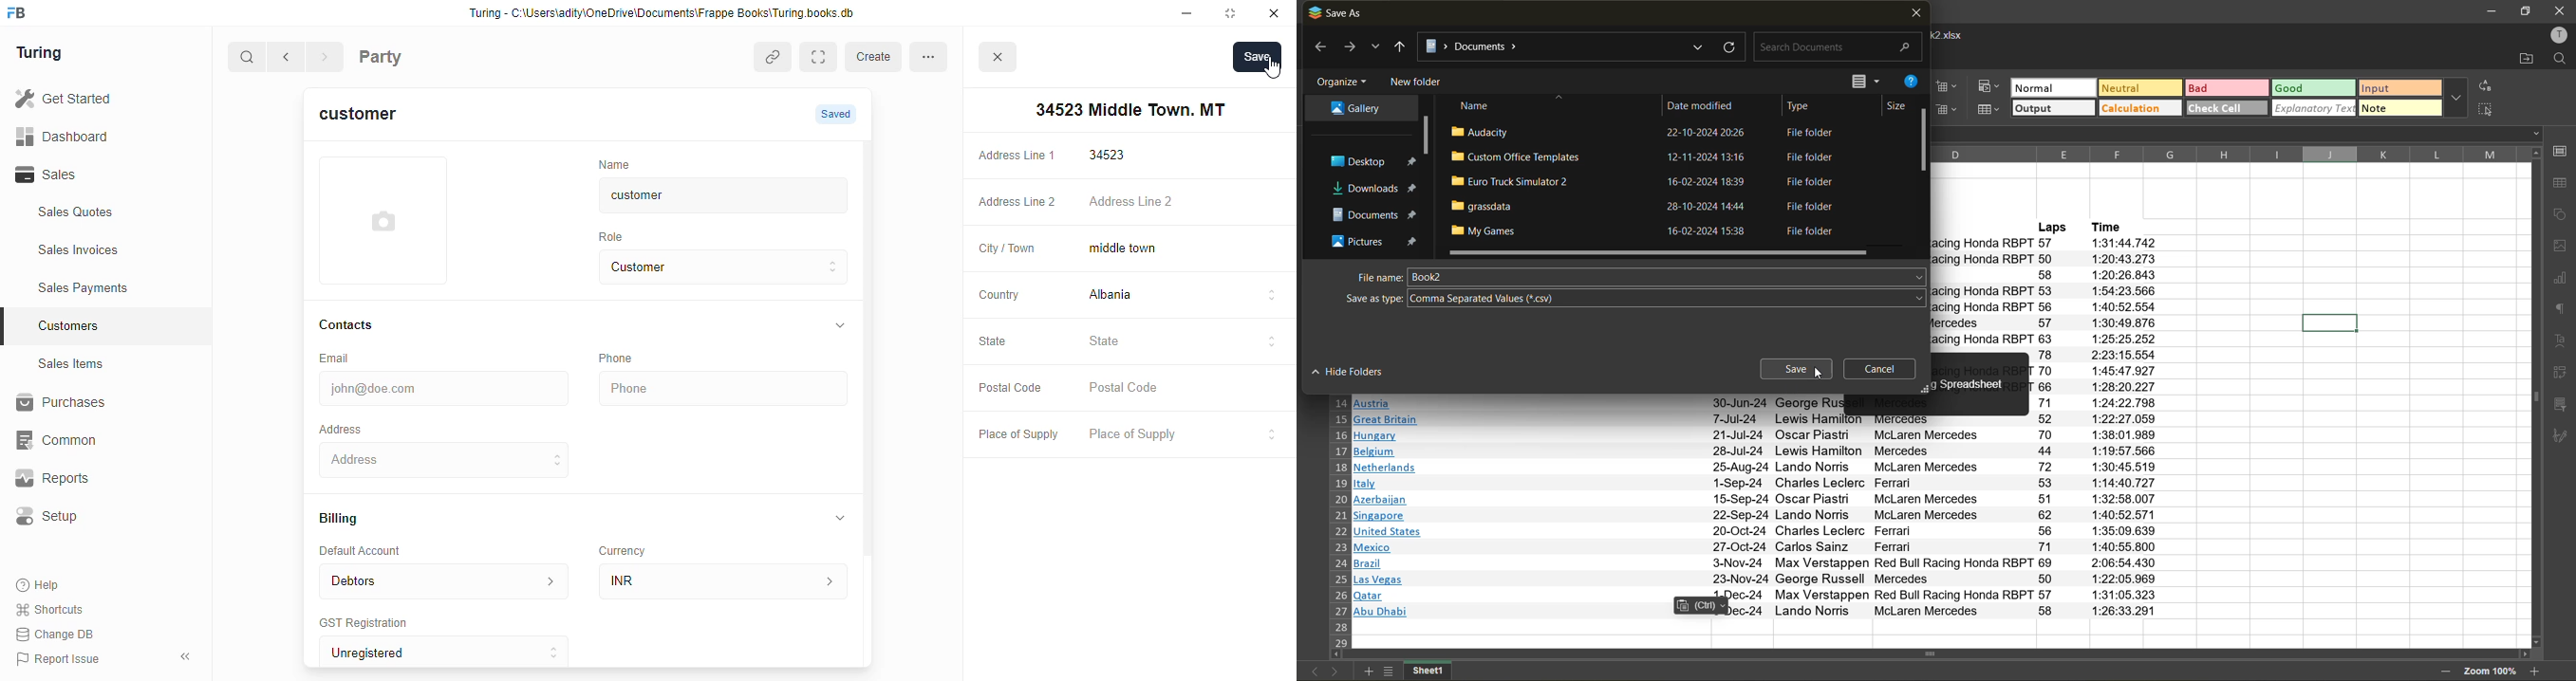 The height and width of the screenshot is (700, 2576). What do you see at coordinates (1835, 48) in the screenshot?
I see `search` at bounding box center [1835, 48].